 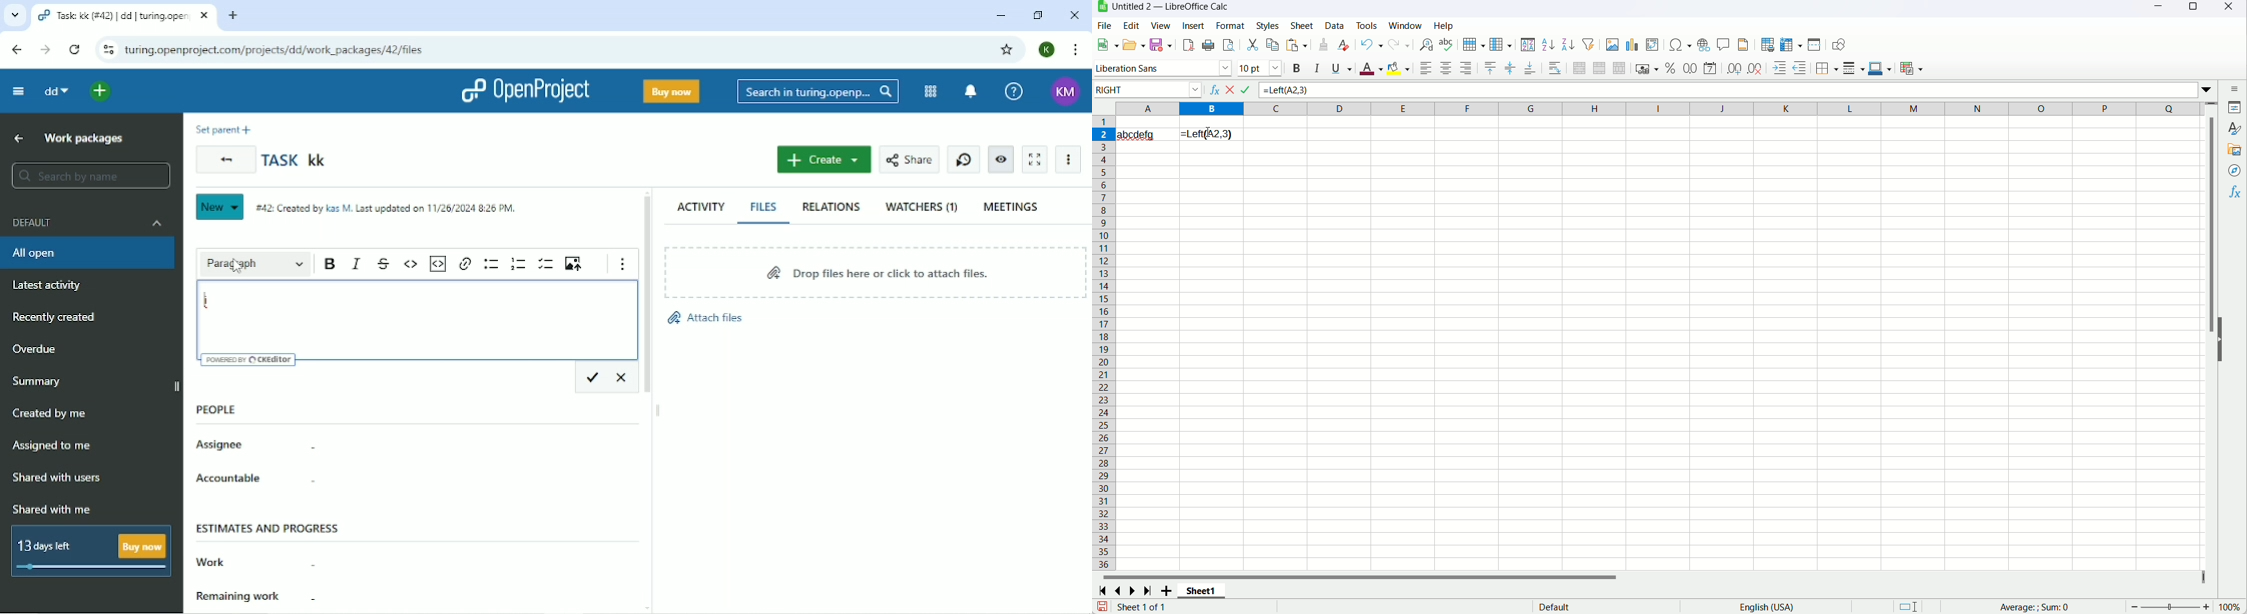 I want to click on font size, so click(x=1261, y=68).